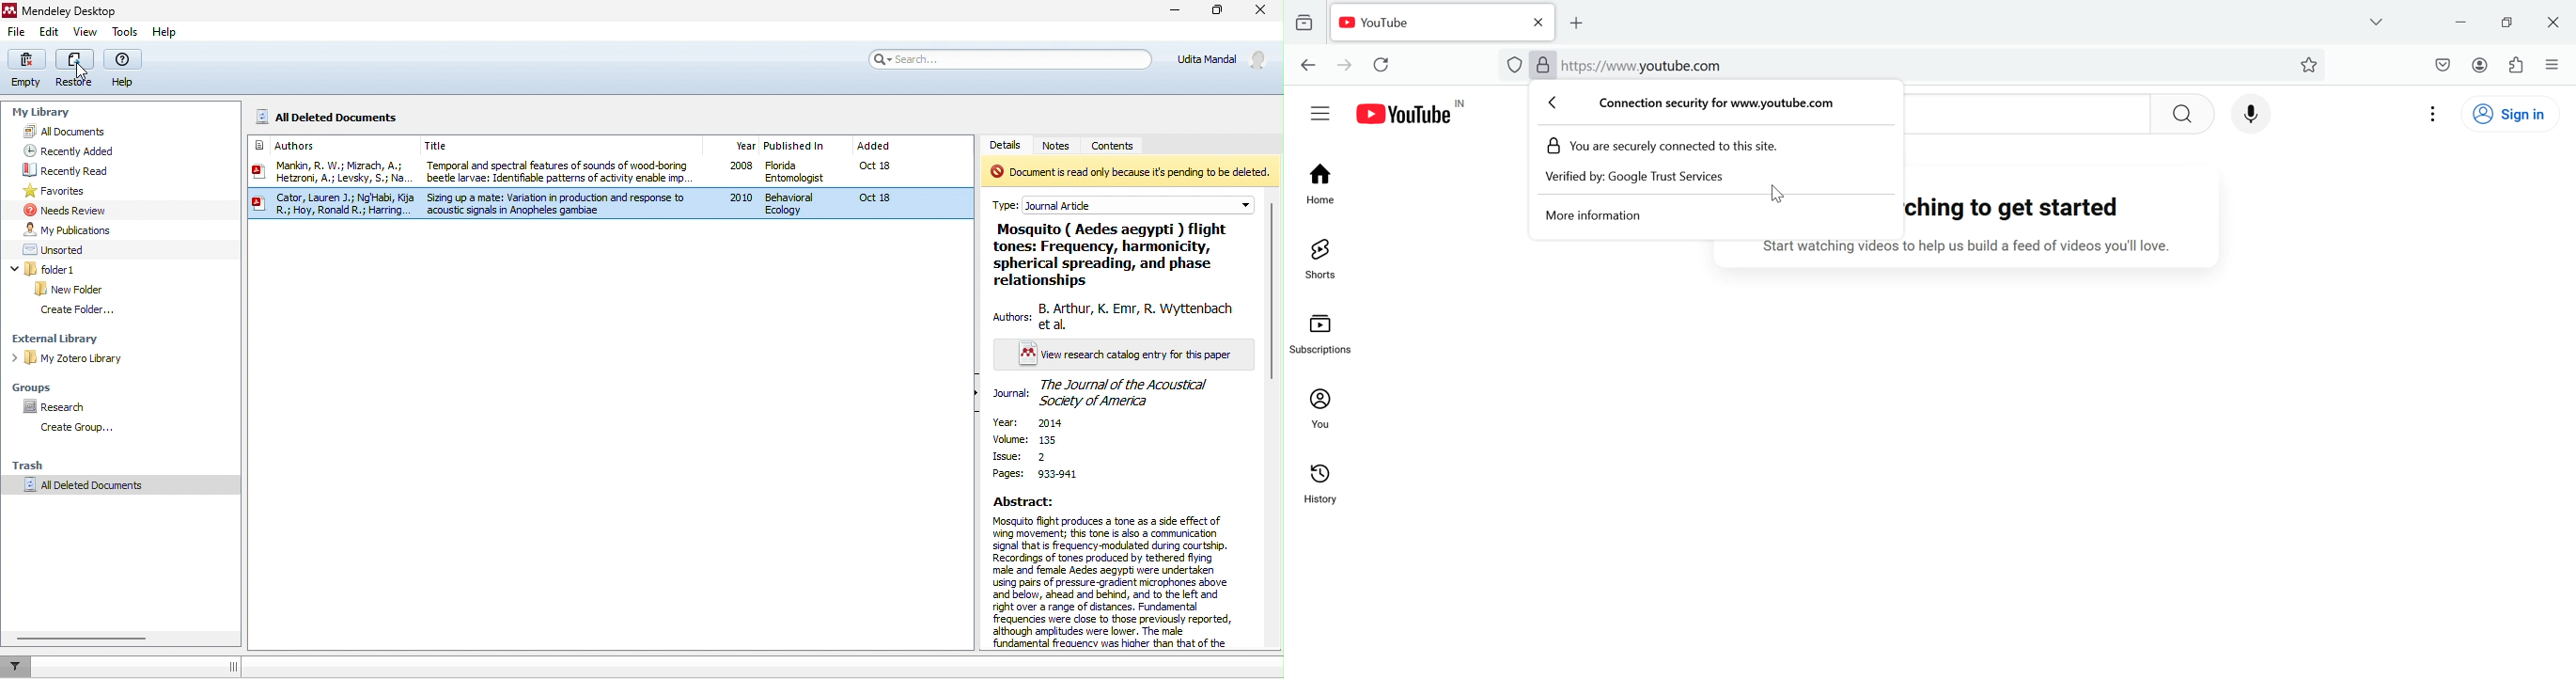  What do you see at coordinates (2183, 113) in the screenshot?
I see `Search button` at bounding box center [2183, 113].